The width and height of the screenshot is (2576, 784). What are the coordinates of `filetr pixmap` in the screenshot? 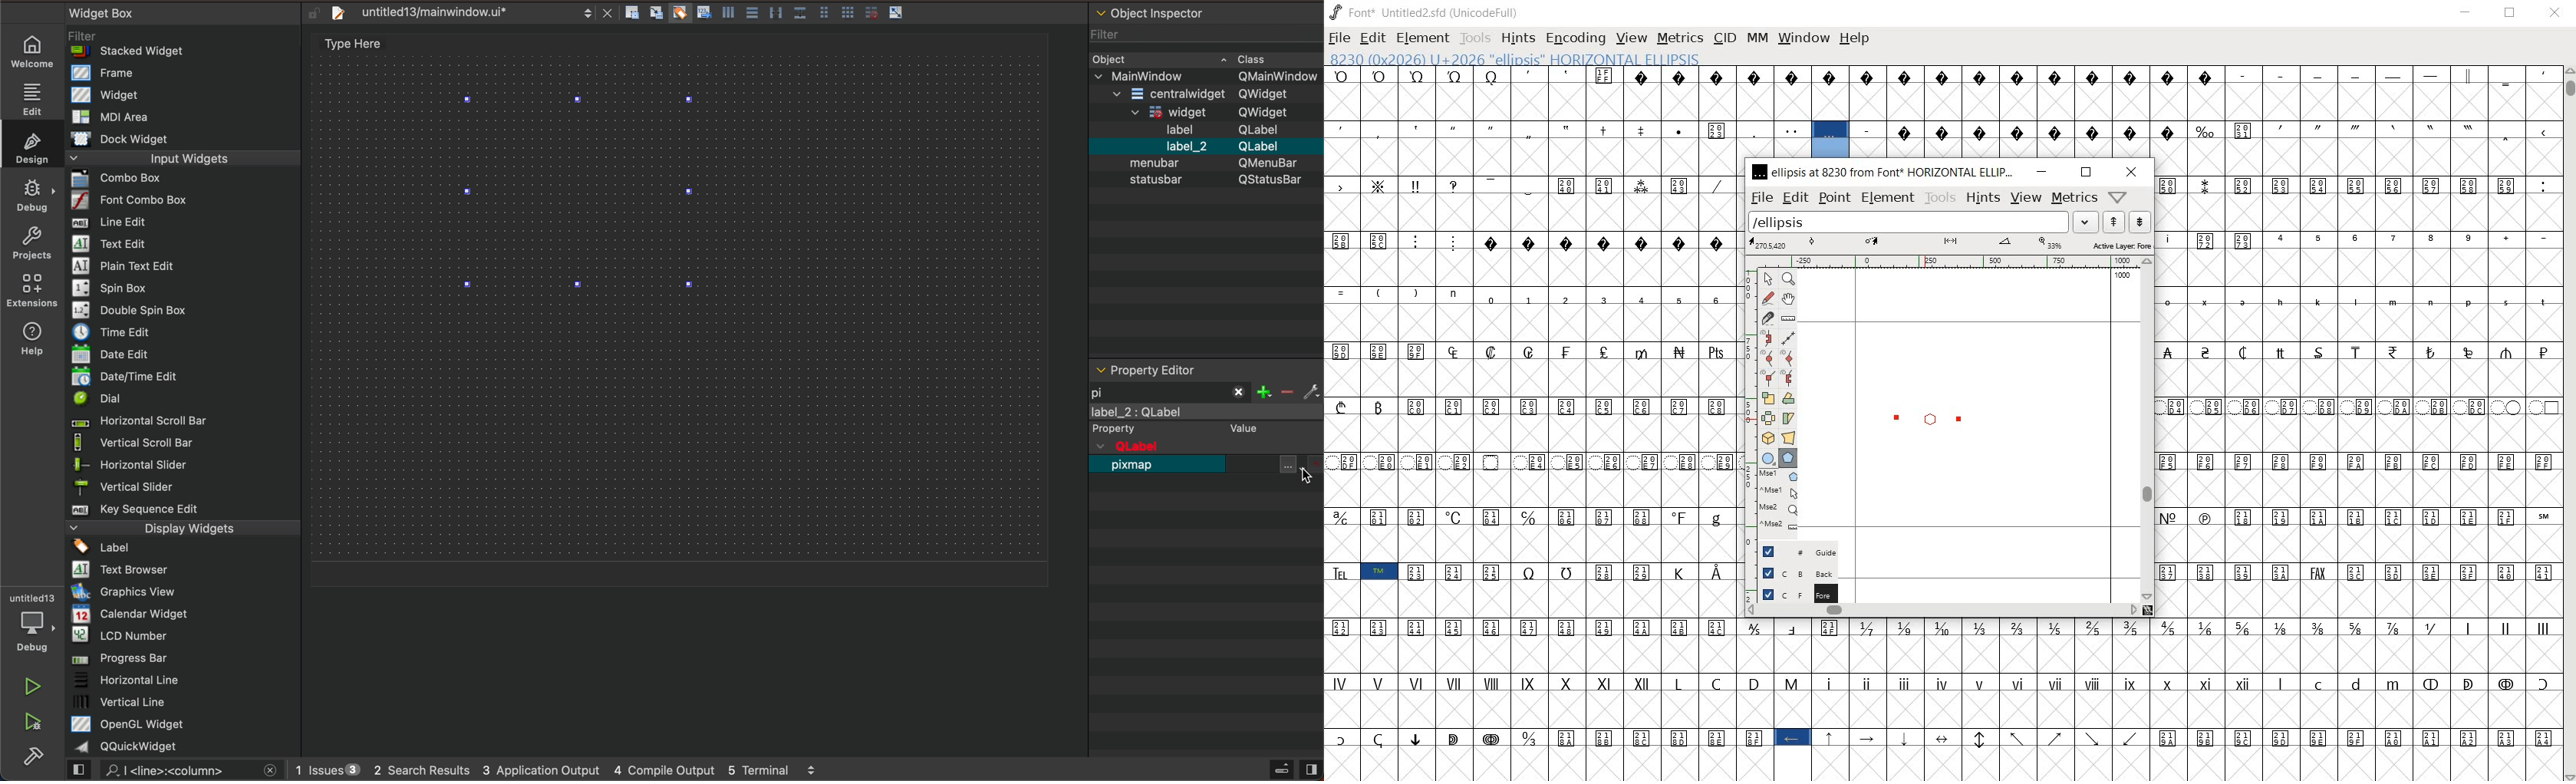 It's located at (1171, 390).